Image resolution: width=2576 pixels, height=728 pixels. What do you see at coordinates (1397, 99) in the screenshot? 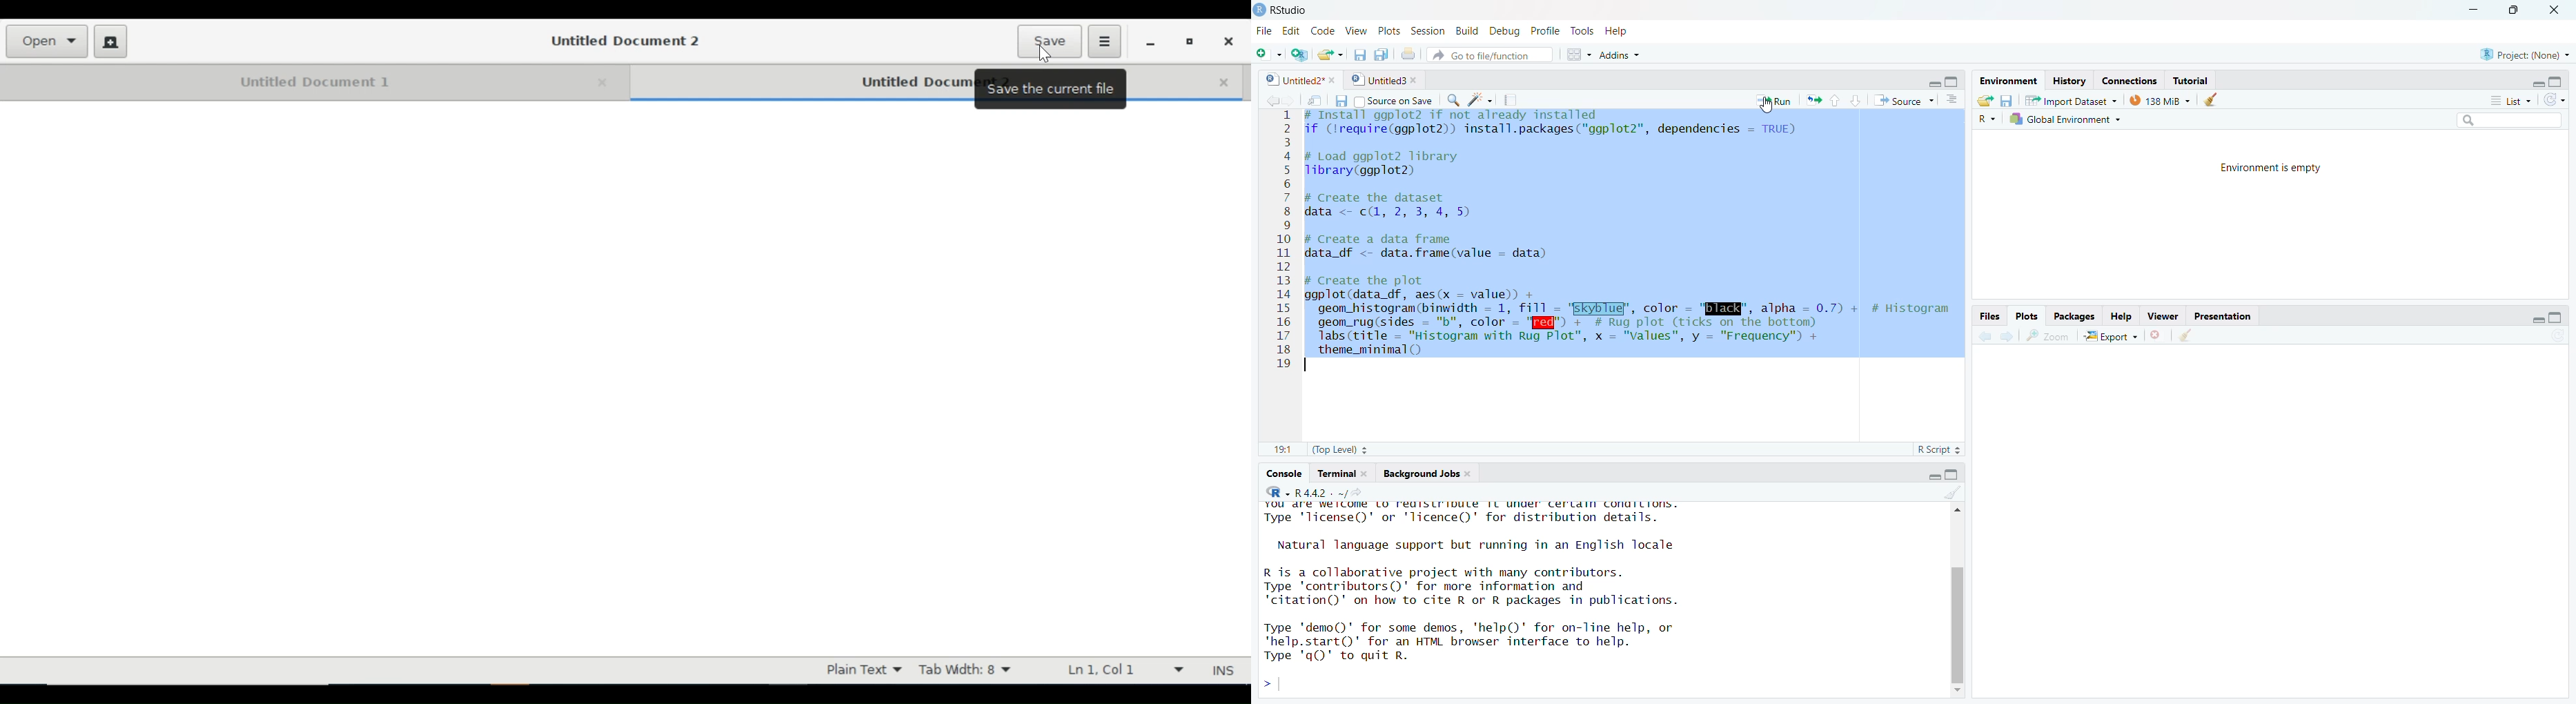
I see `Source on Save` at bounding box center [1397, 99].